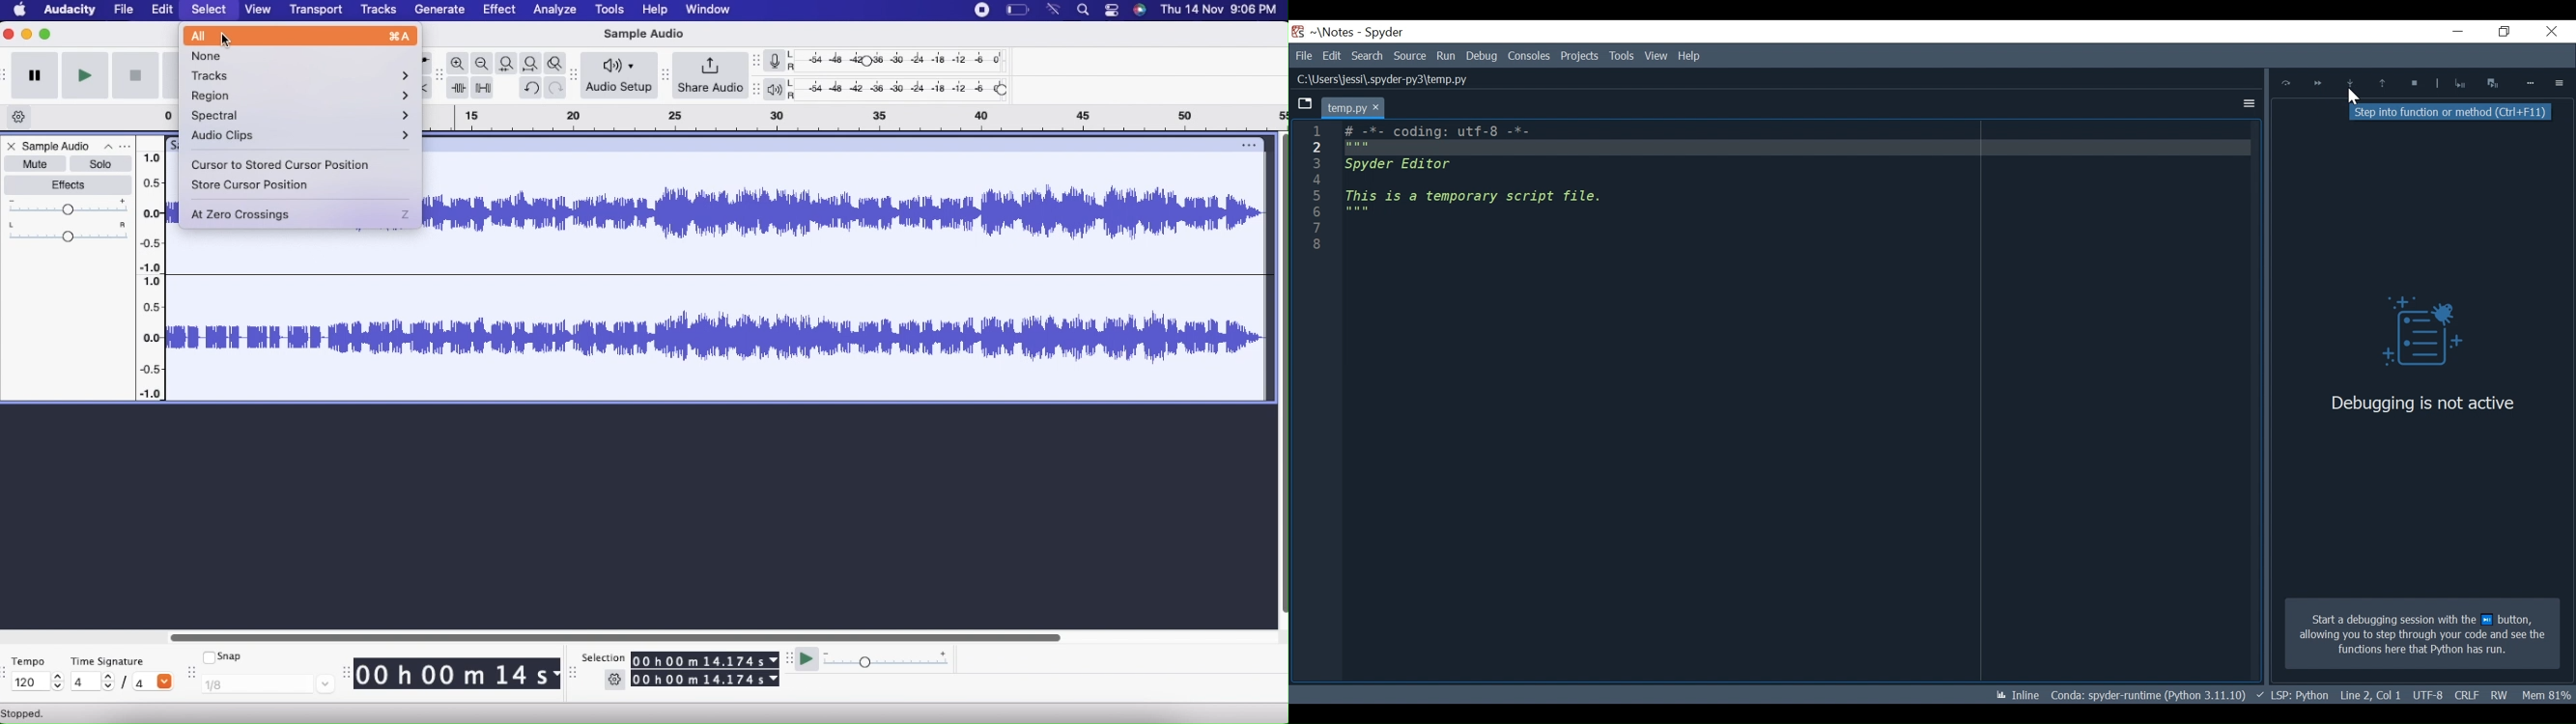  What do you see at coordinates (2549, 33) in the screenshot?
I see `Close` at bounding box center [2549, 33].